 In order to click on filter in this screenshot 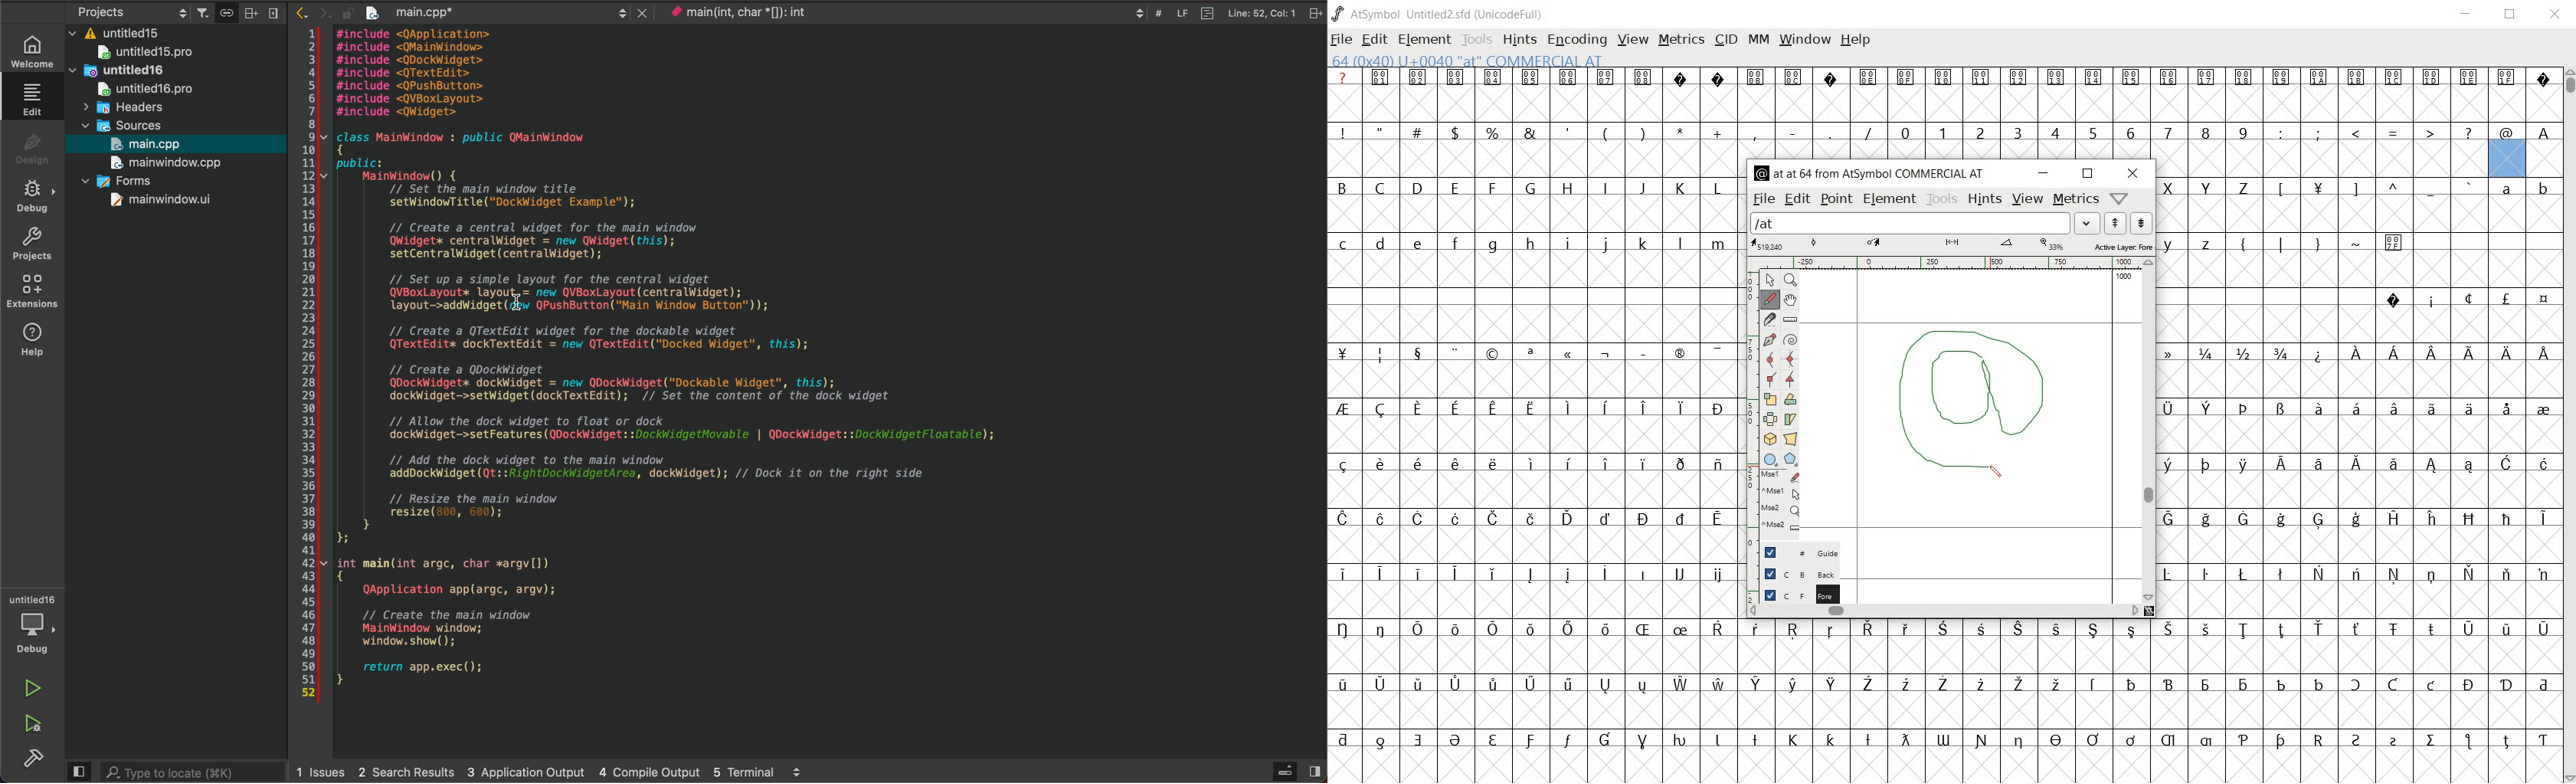, I will do `click(204, 10)`.